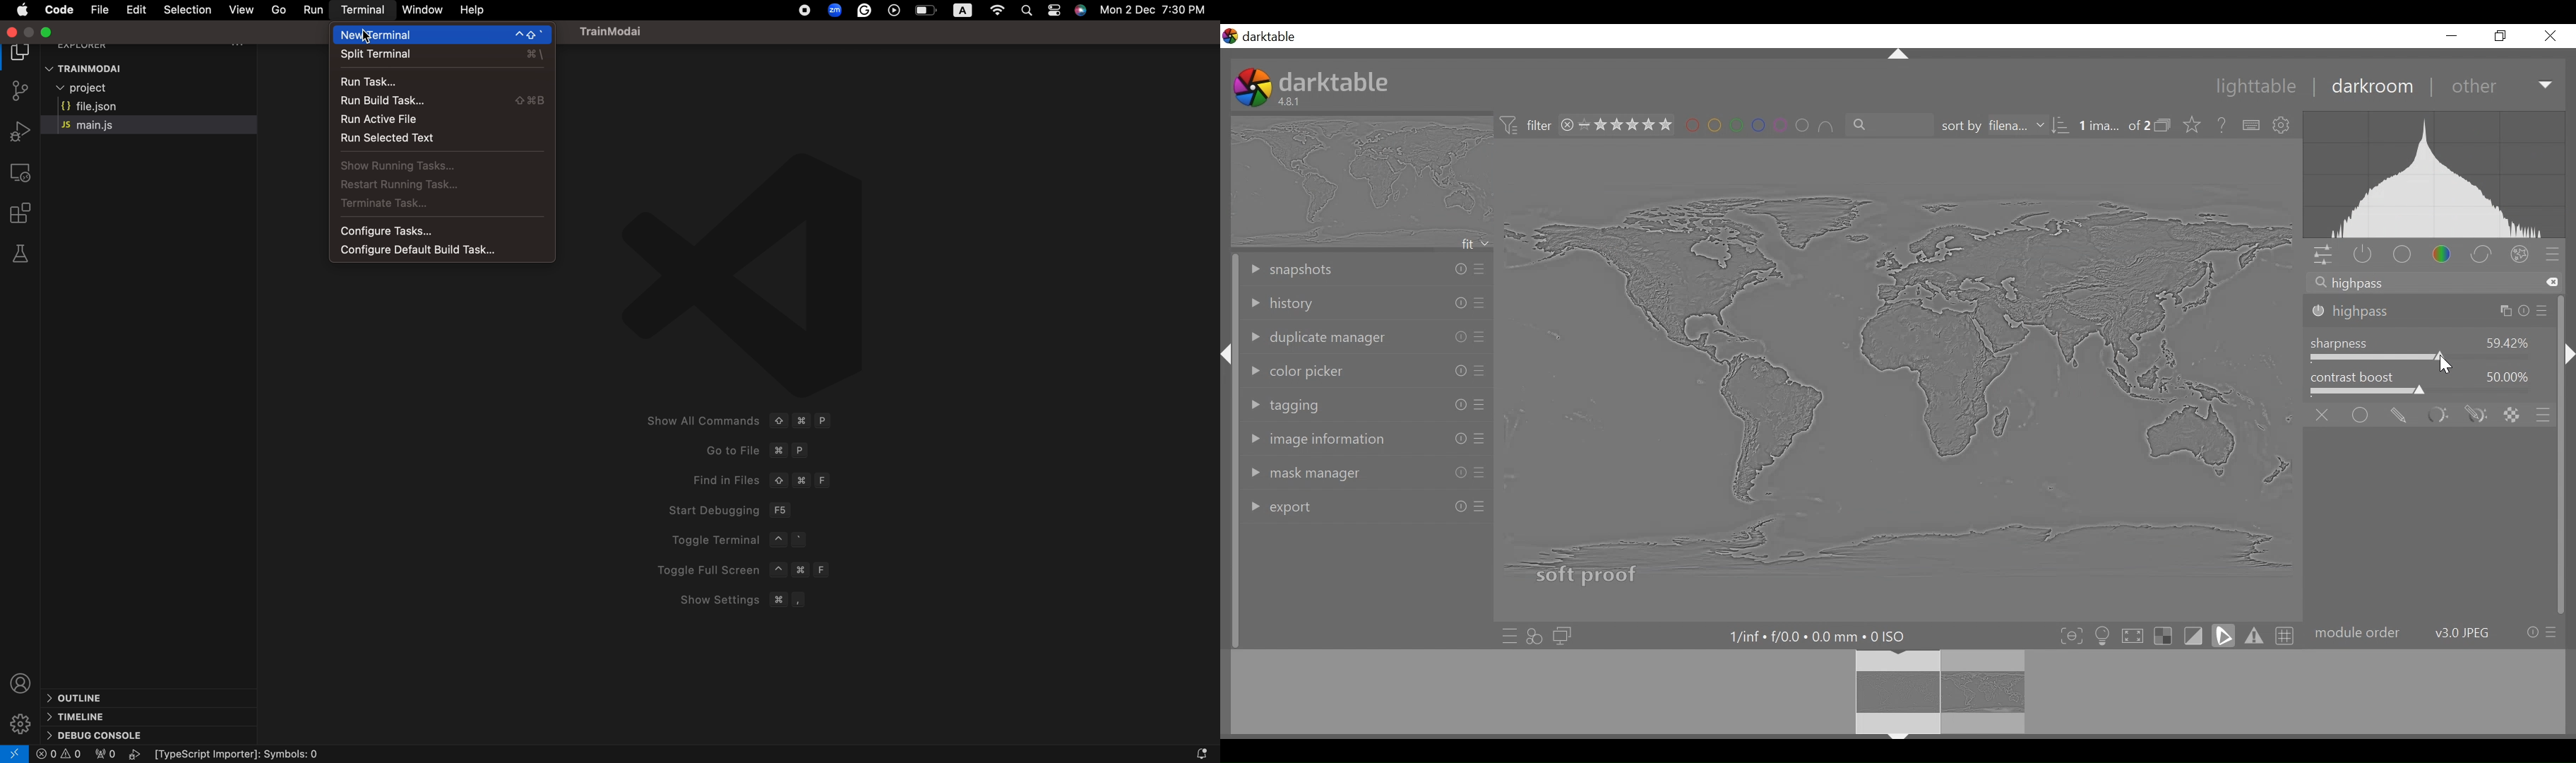 This screenshot has height=784, width=2576. Describe the element at coordinates (2257, 87) in the screenshot. I see `lightable` at that location.